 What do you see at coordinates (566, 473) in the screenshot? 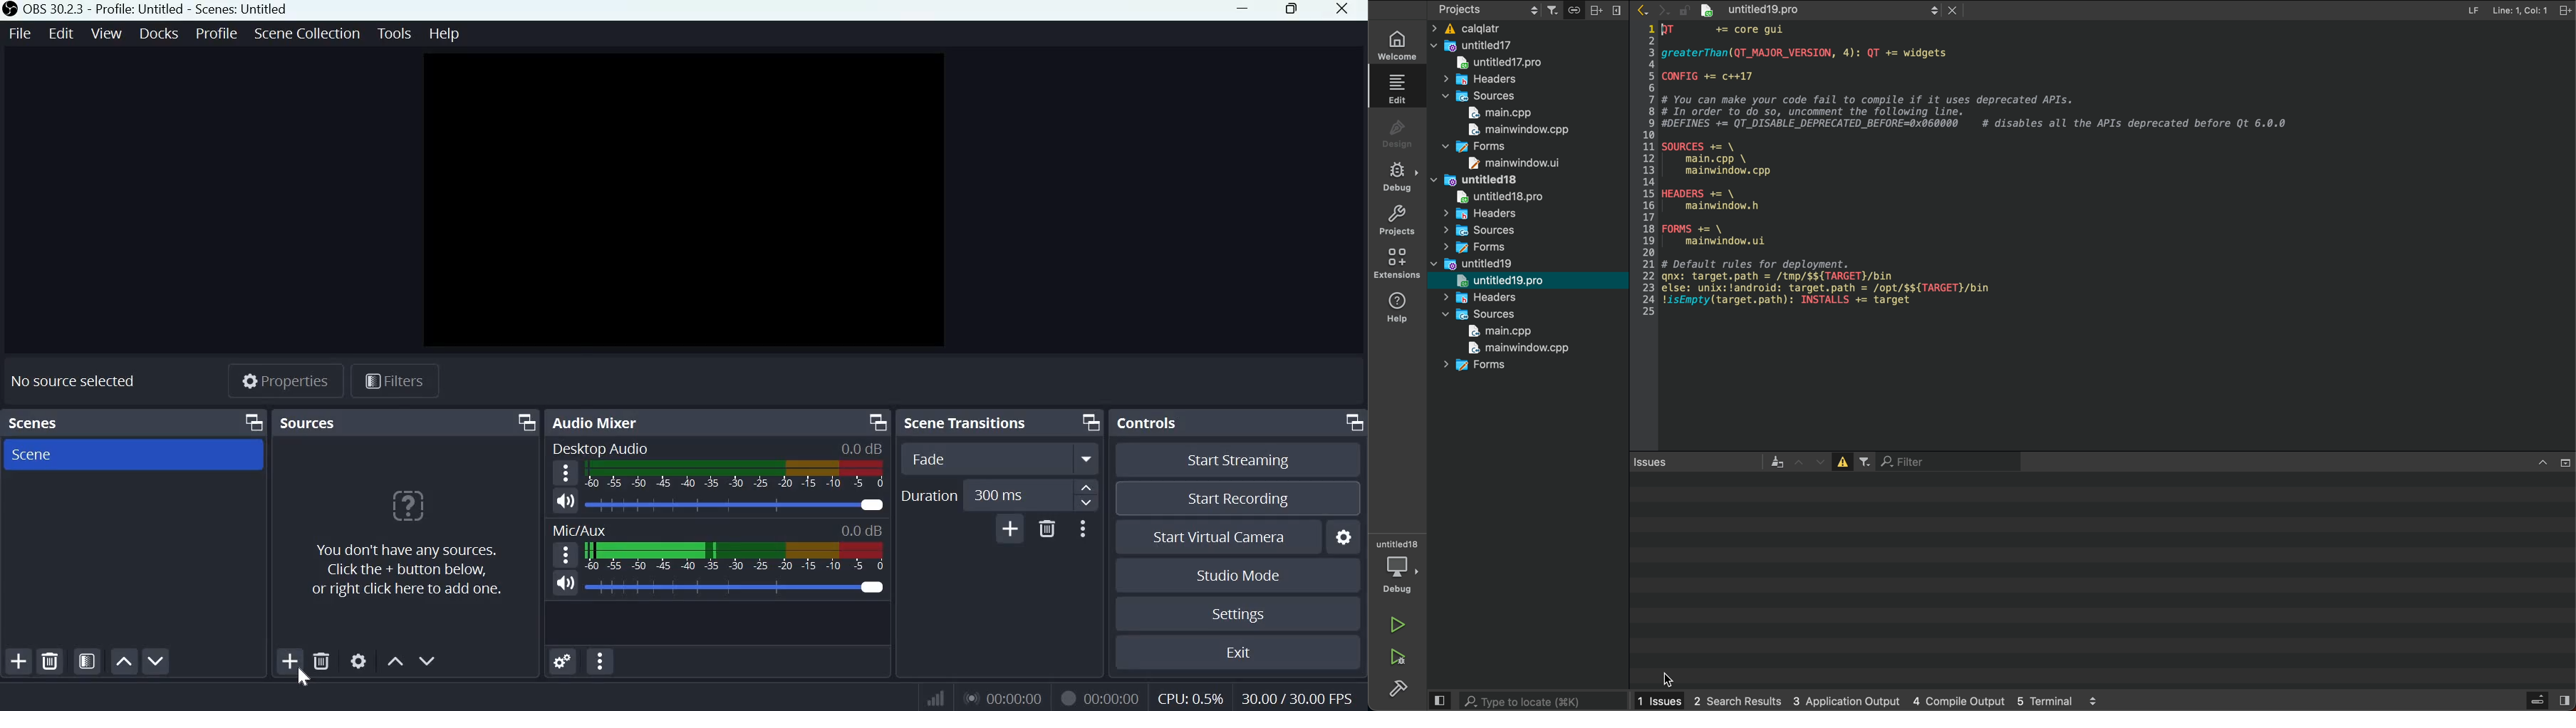
I see `hamburger menu` at bounding box center [566, 473].